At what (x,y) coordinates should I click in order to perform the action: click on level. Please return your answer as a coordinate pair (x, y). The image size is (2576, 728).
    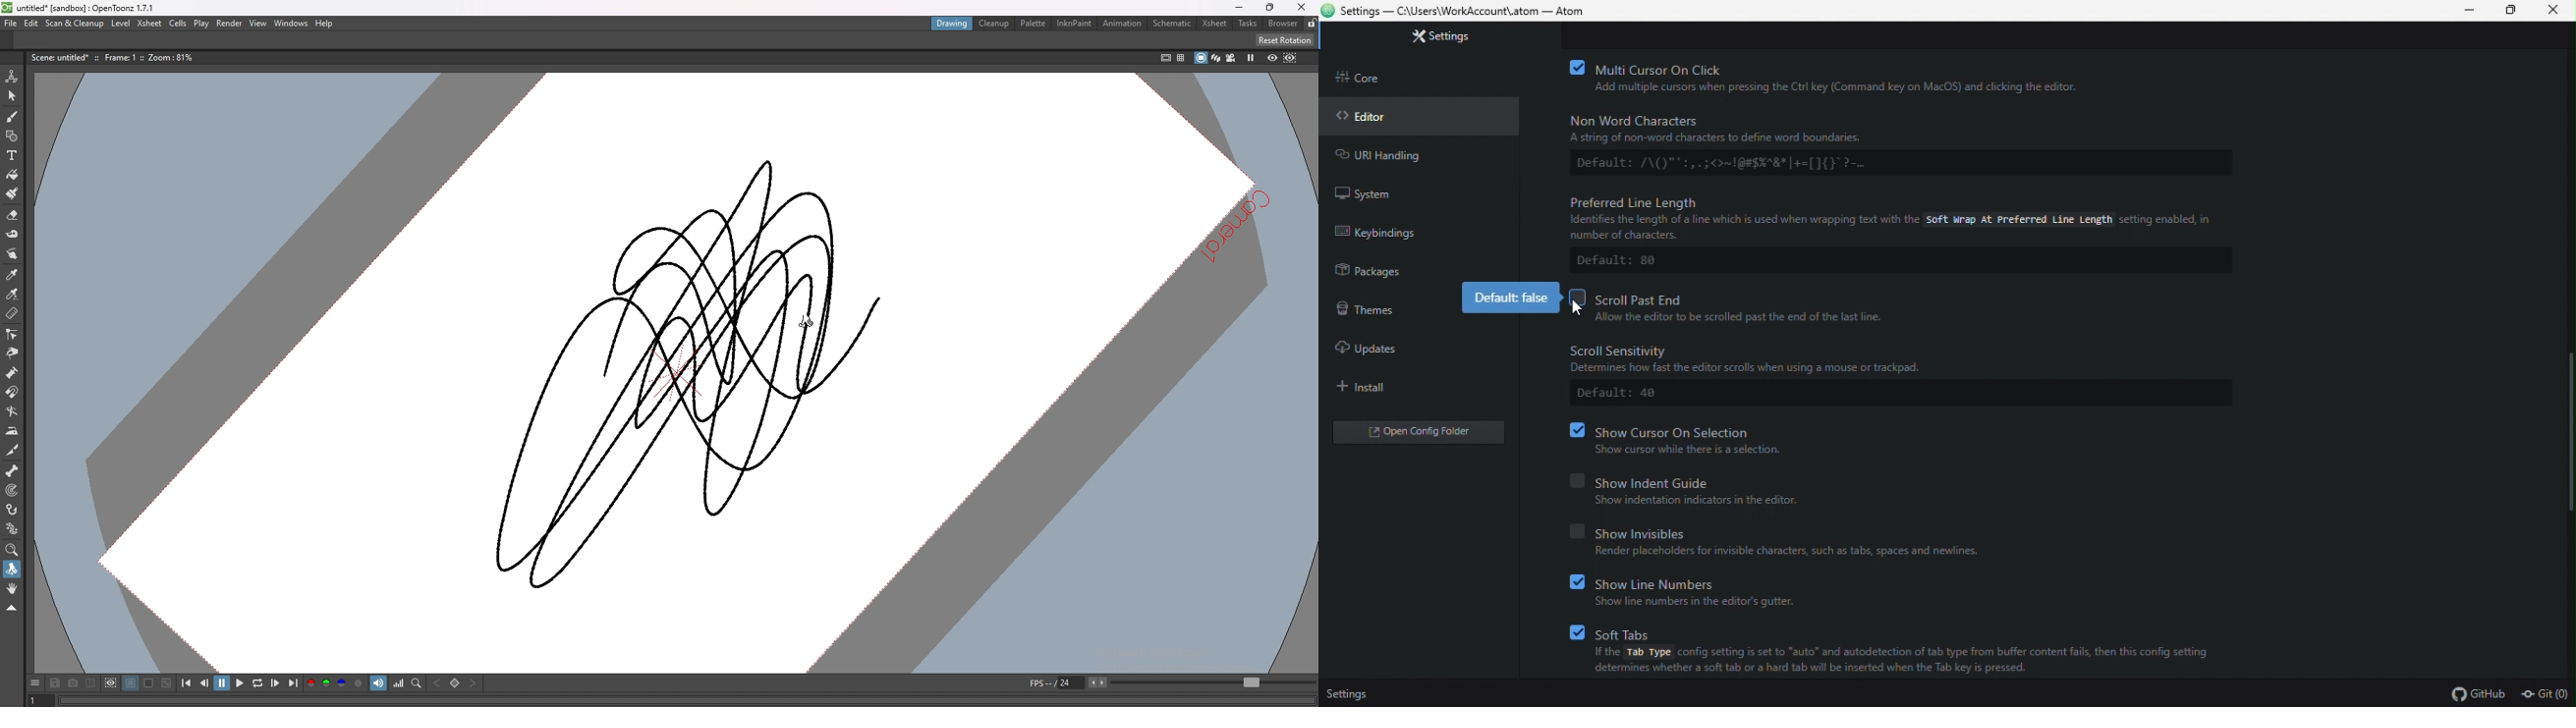
    Looking at the image, I should click on (122, 23).